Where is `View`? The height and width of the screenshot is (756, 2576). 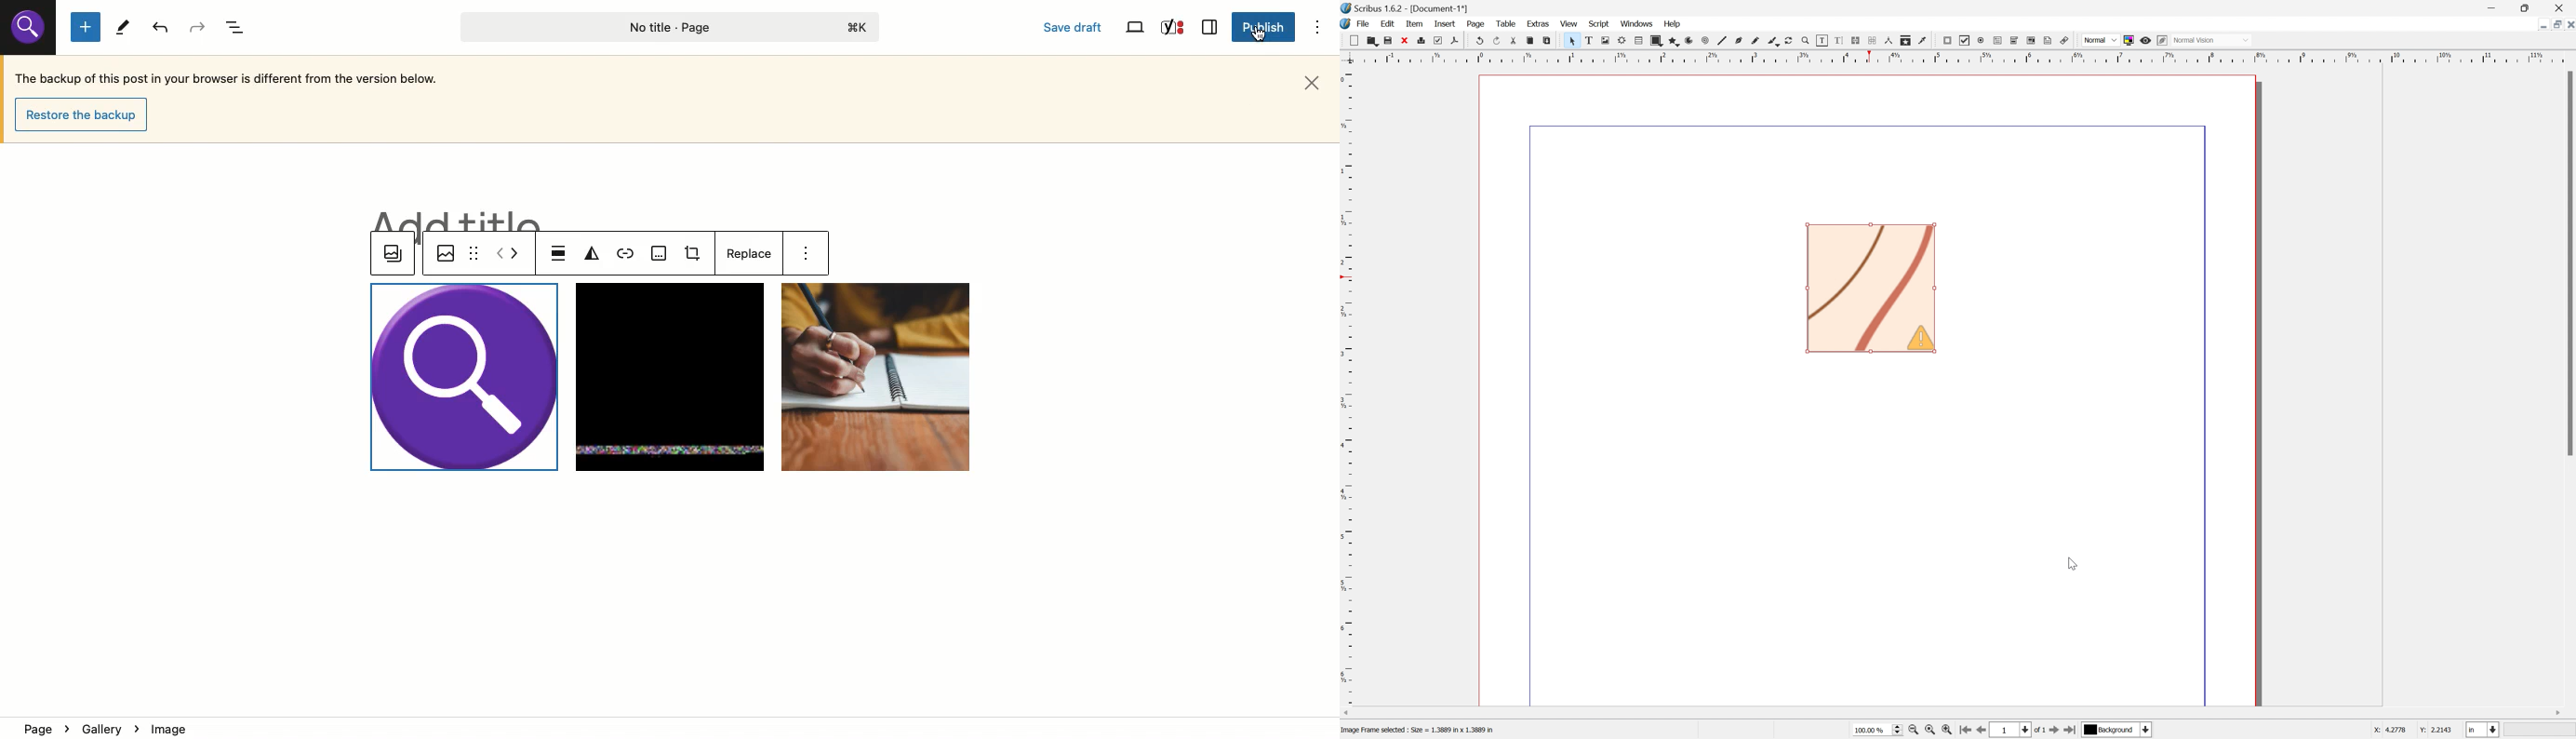
View is located at coordinates (1569, 24).